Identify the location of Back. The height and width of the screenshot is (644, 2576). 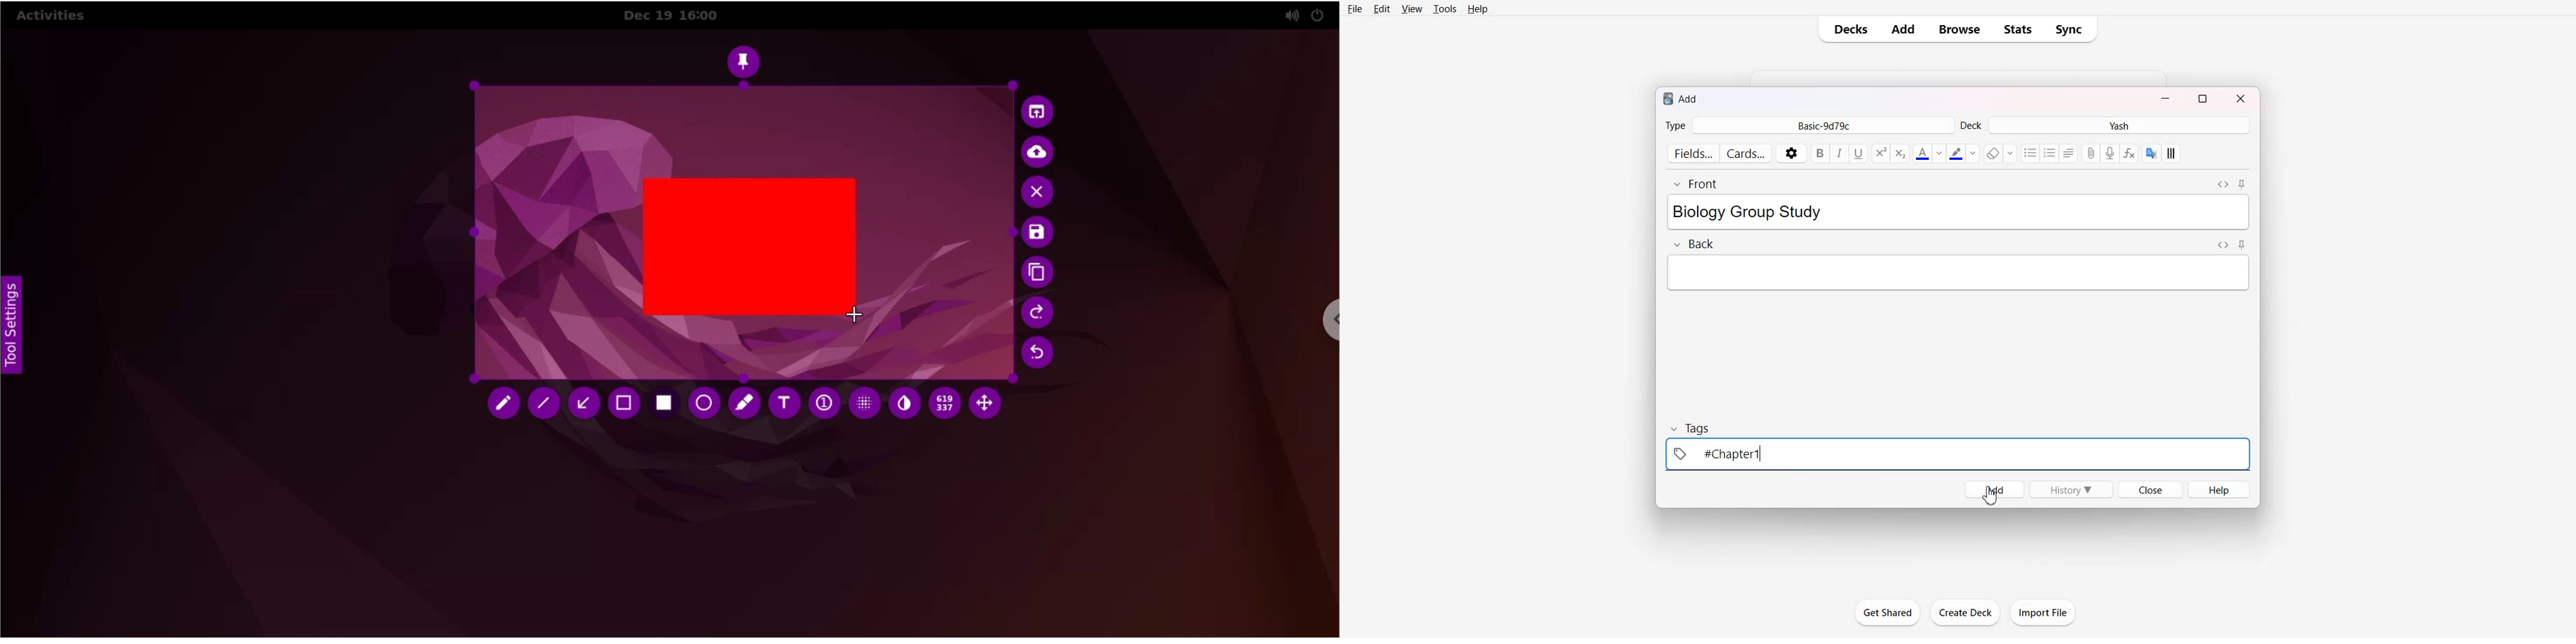
(1693, 244).